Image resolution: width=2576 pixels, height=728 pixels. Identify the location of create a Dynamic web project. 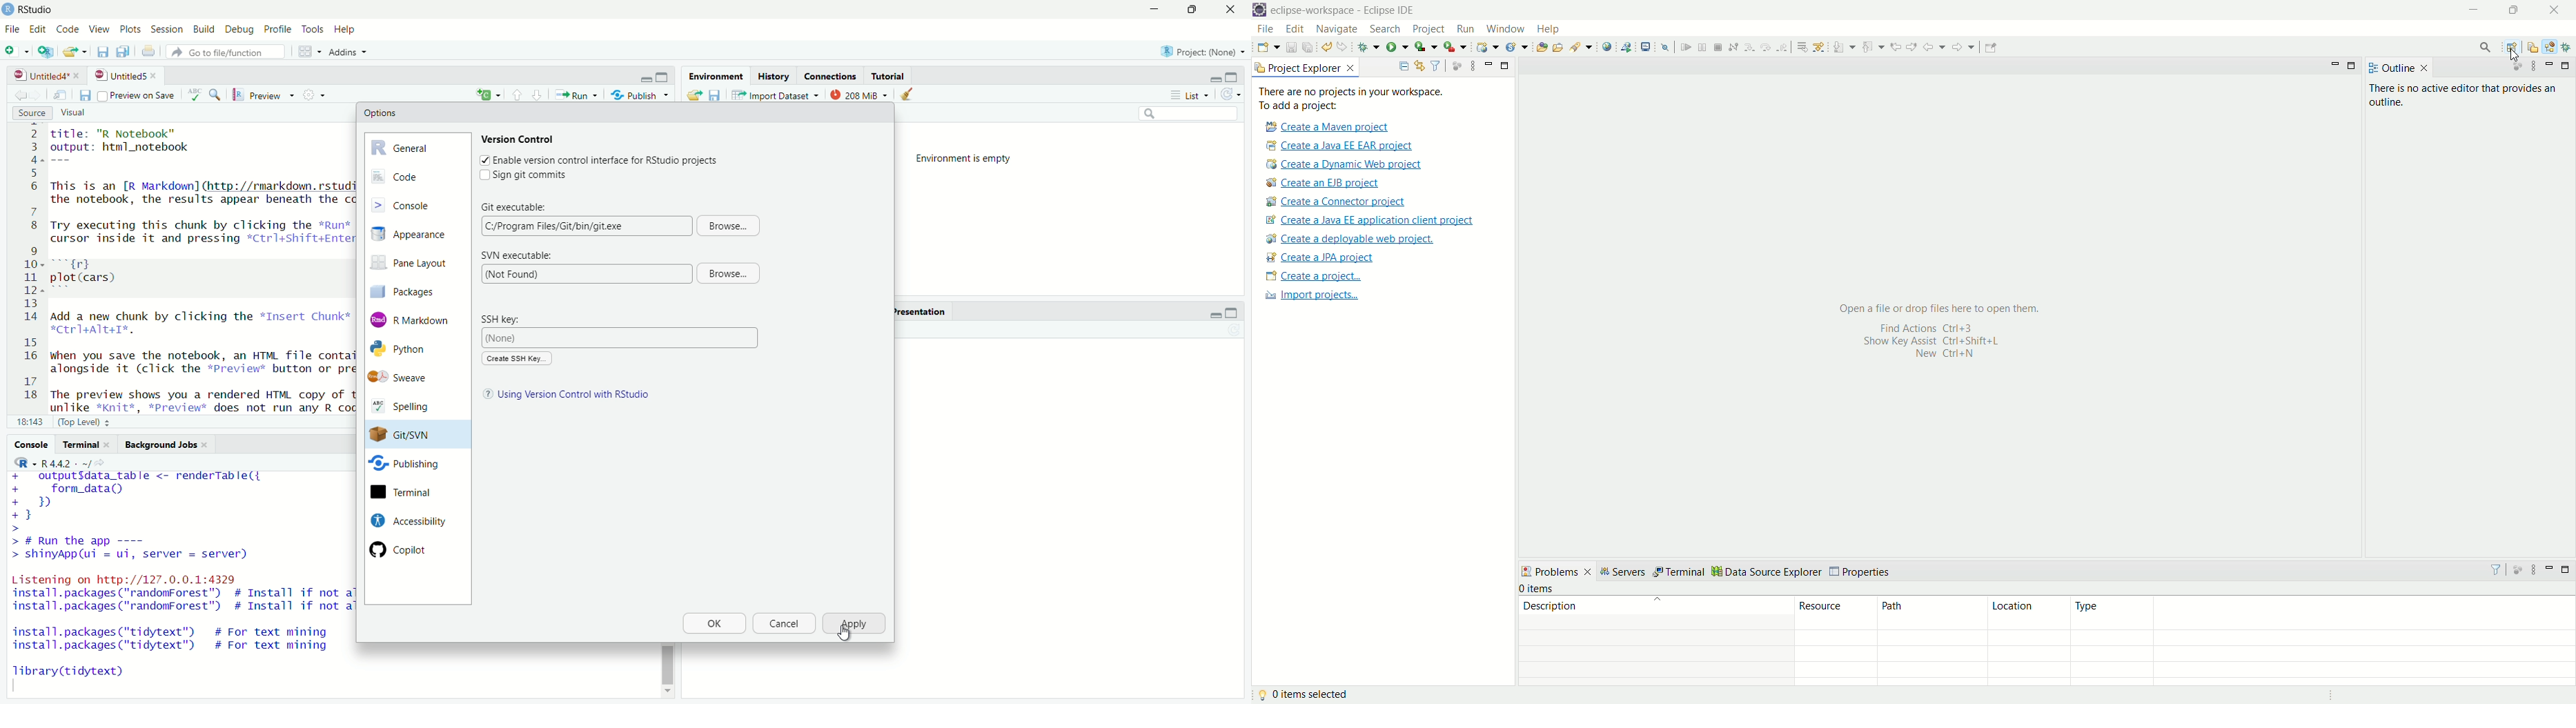
(1344, 164).